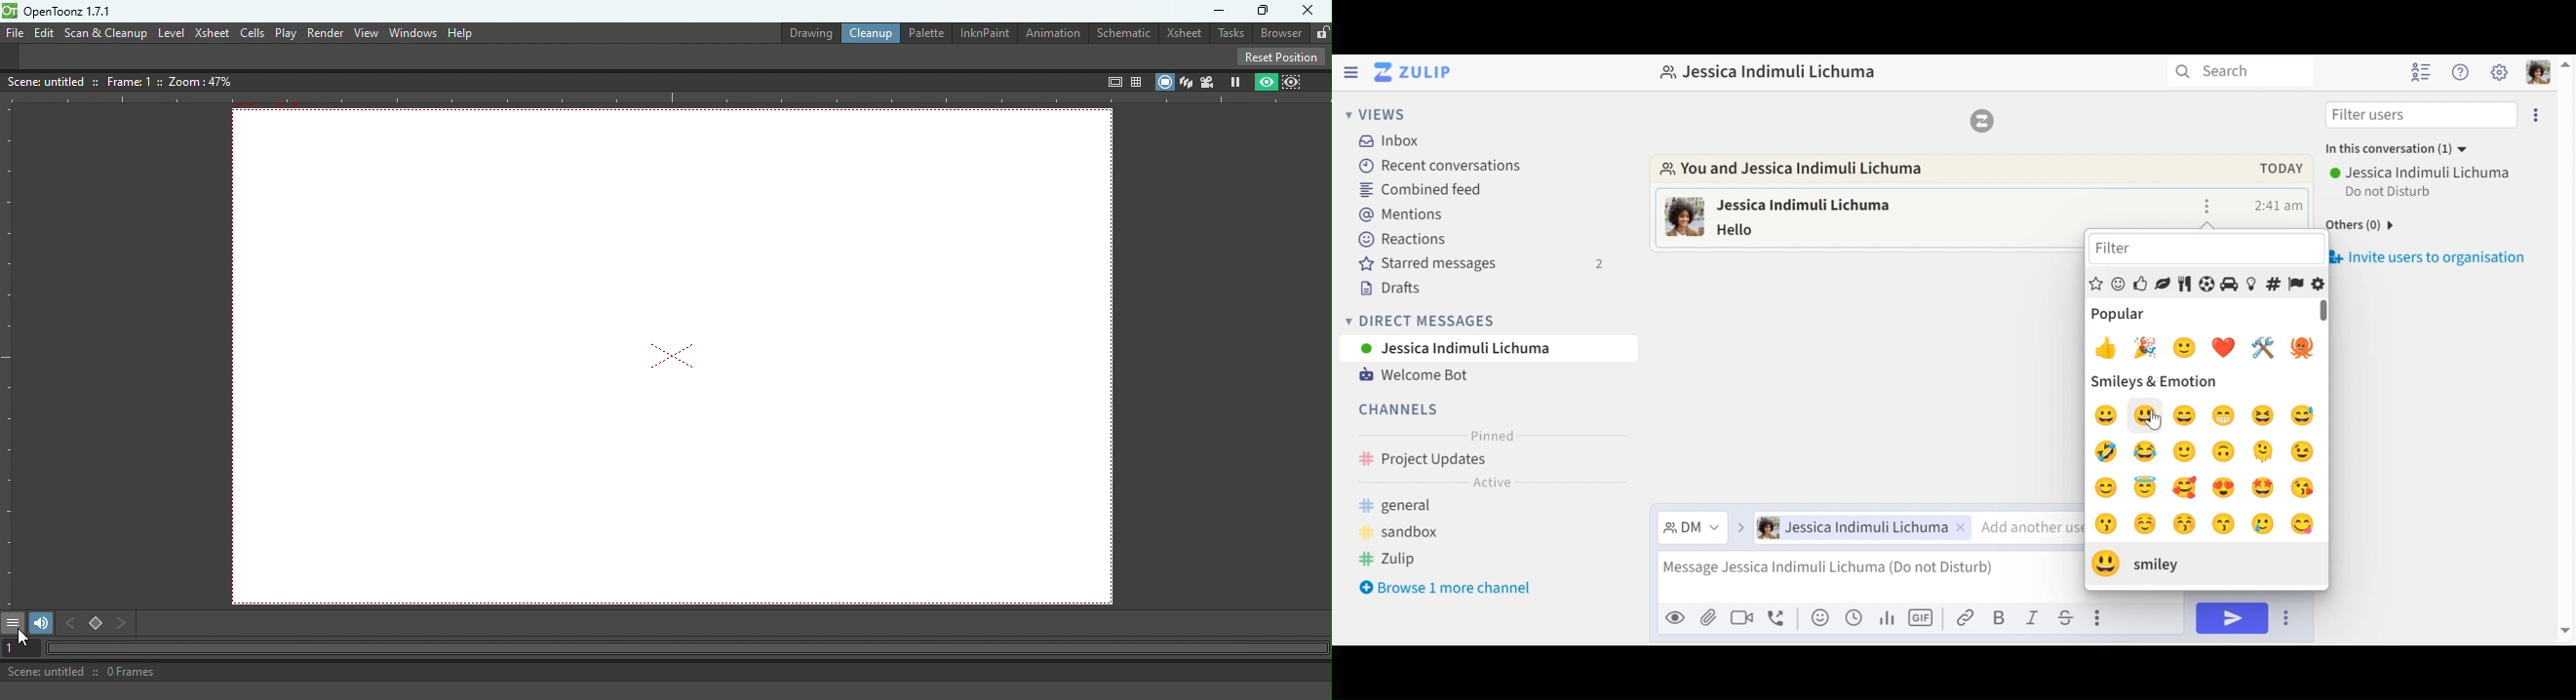 Image resolution: width=2576 pixels, height=700 pixels. What do you see at coordinates (1491, 485) in the screenshot?
I see `Active` at bounding box center [1491, 485].